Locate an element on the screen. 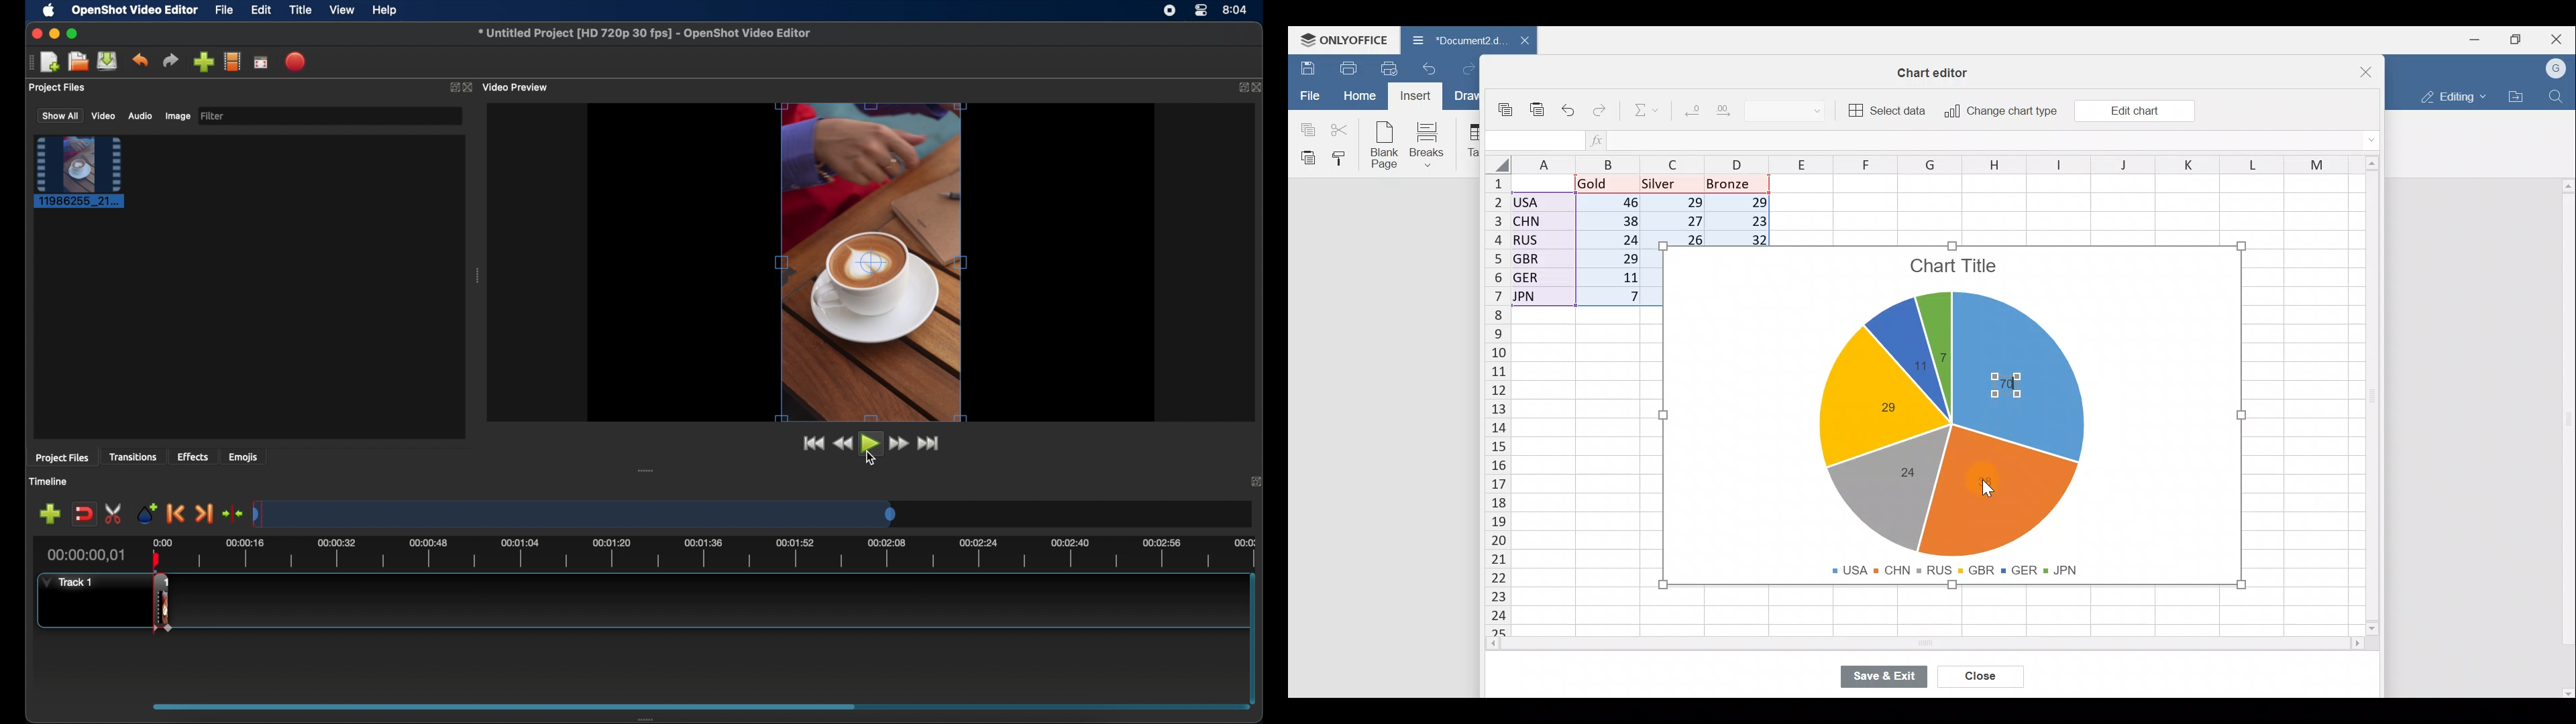 The width and height of the screenshot is (2576, 728). open project is located at coordinates (78, 62).